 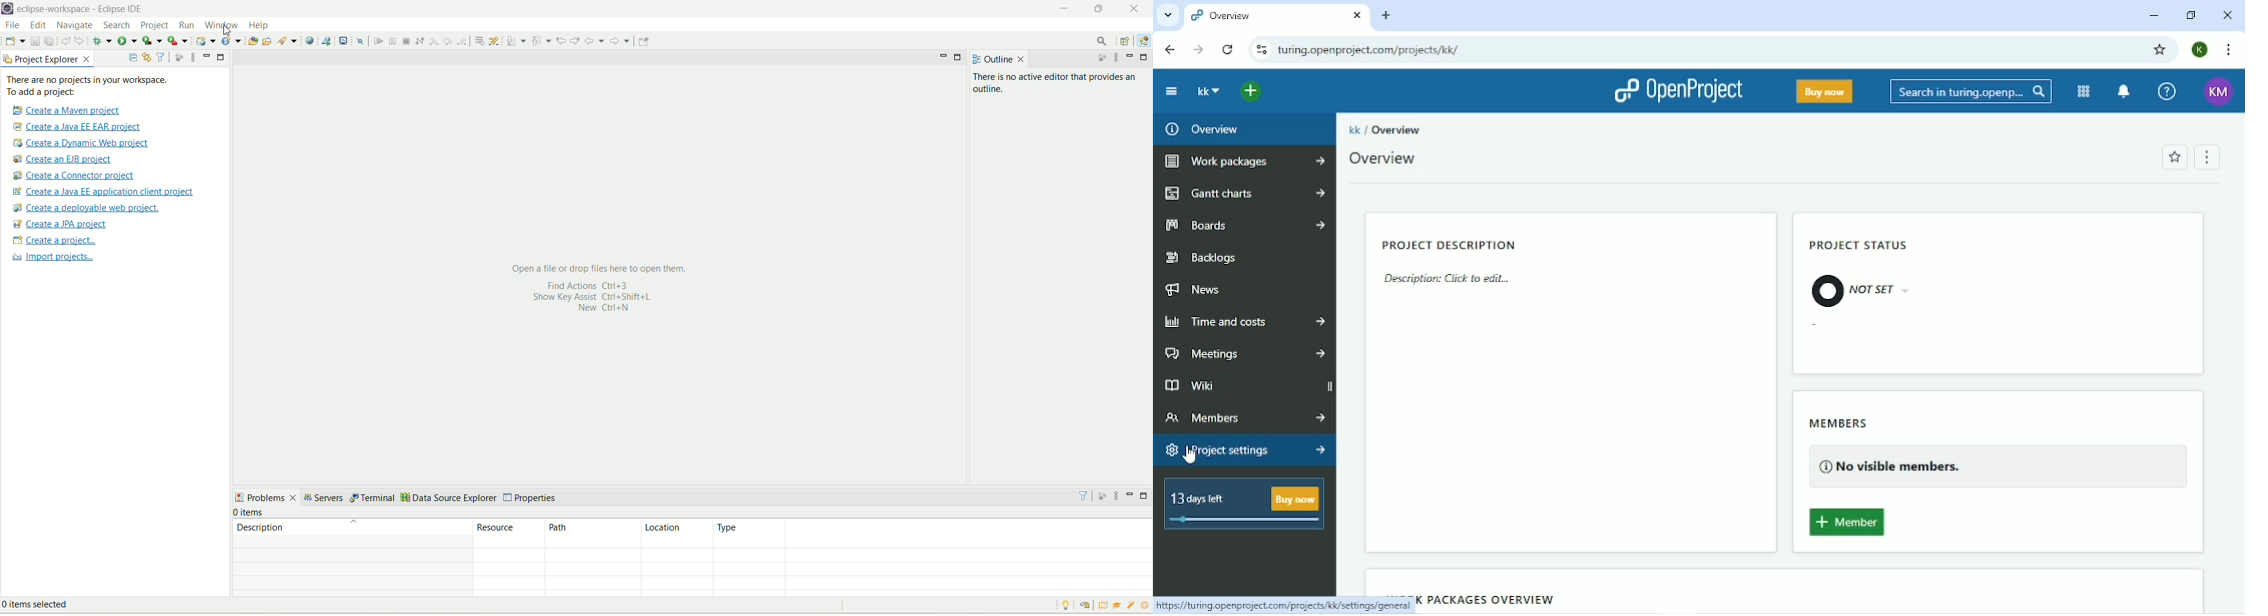 What do you see at coordinates (179, 56) in the screenshot?
I see `focus on active task` at bounding box center [179, 56].